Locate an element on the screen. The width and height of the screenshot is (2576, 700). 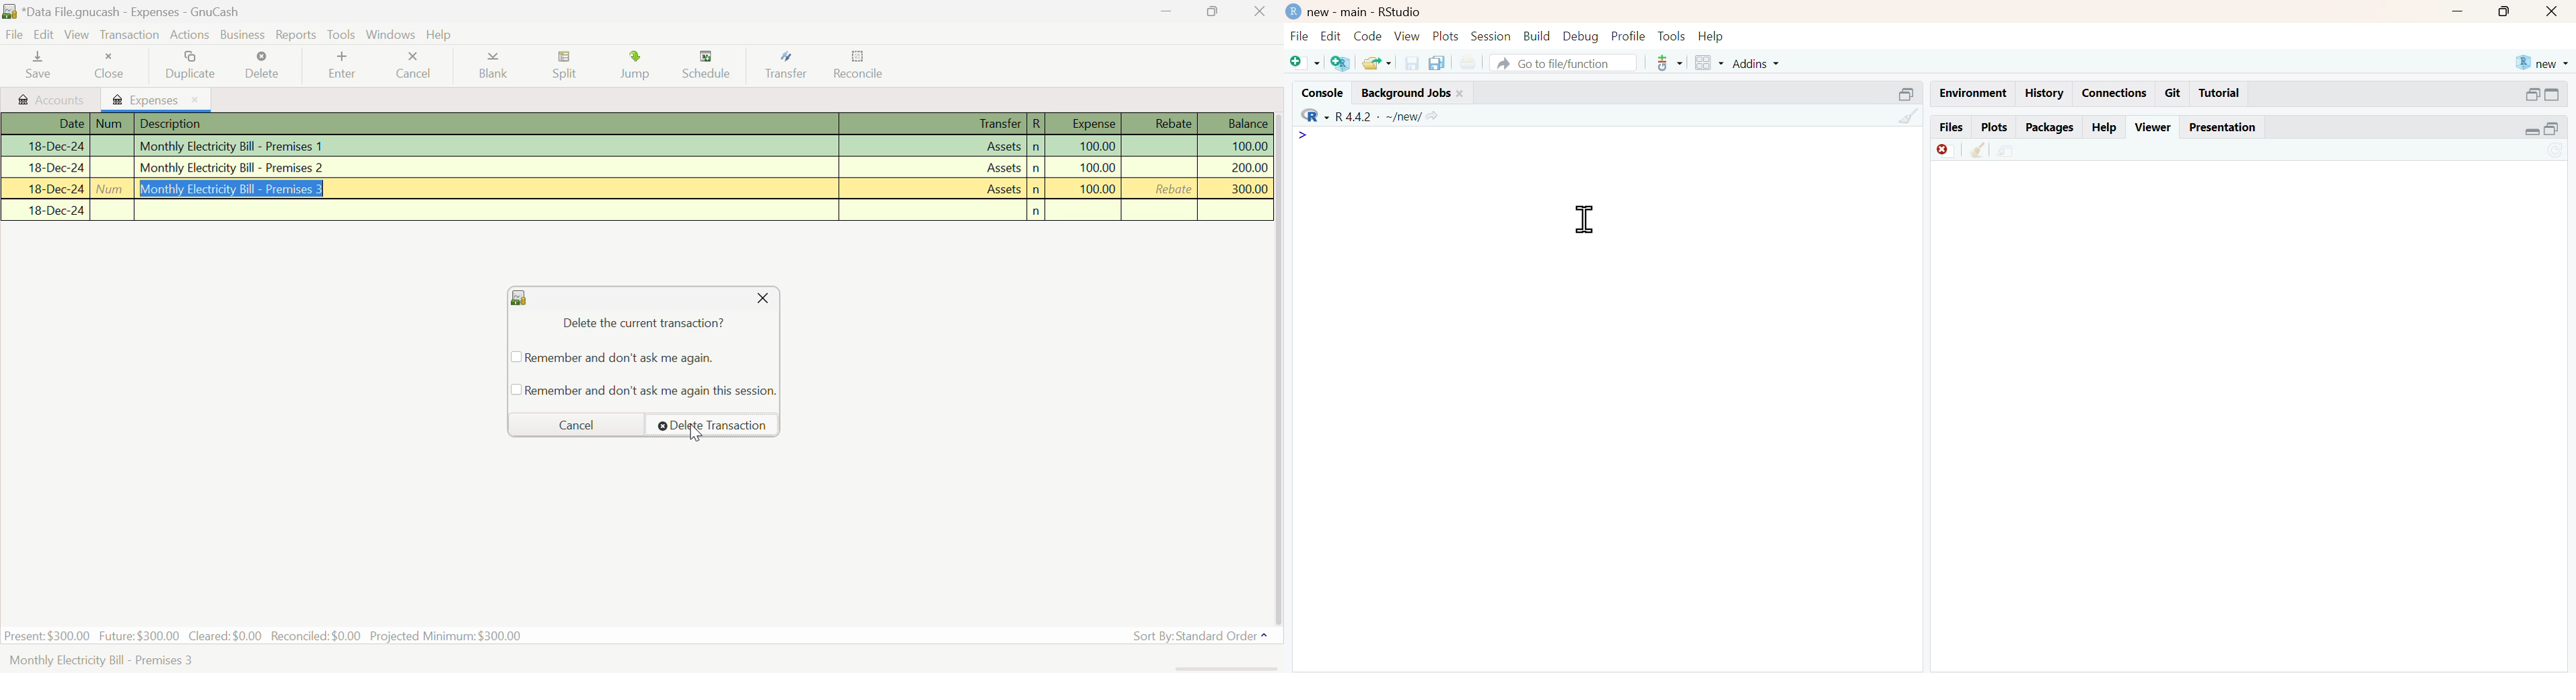
Accounts is located at coordinates (49, 100).